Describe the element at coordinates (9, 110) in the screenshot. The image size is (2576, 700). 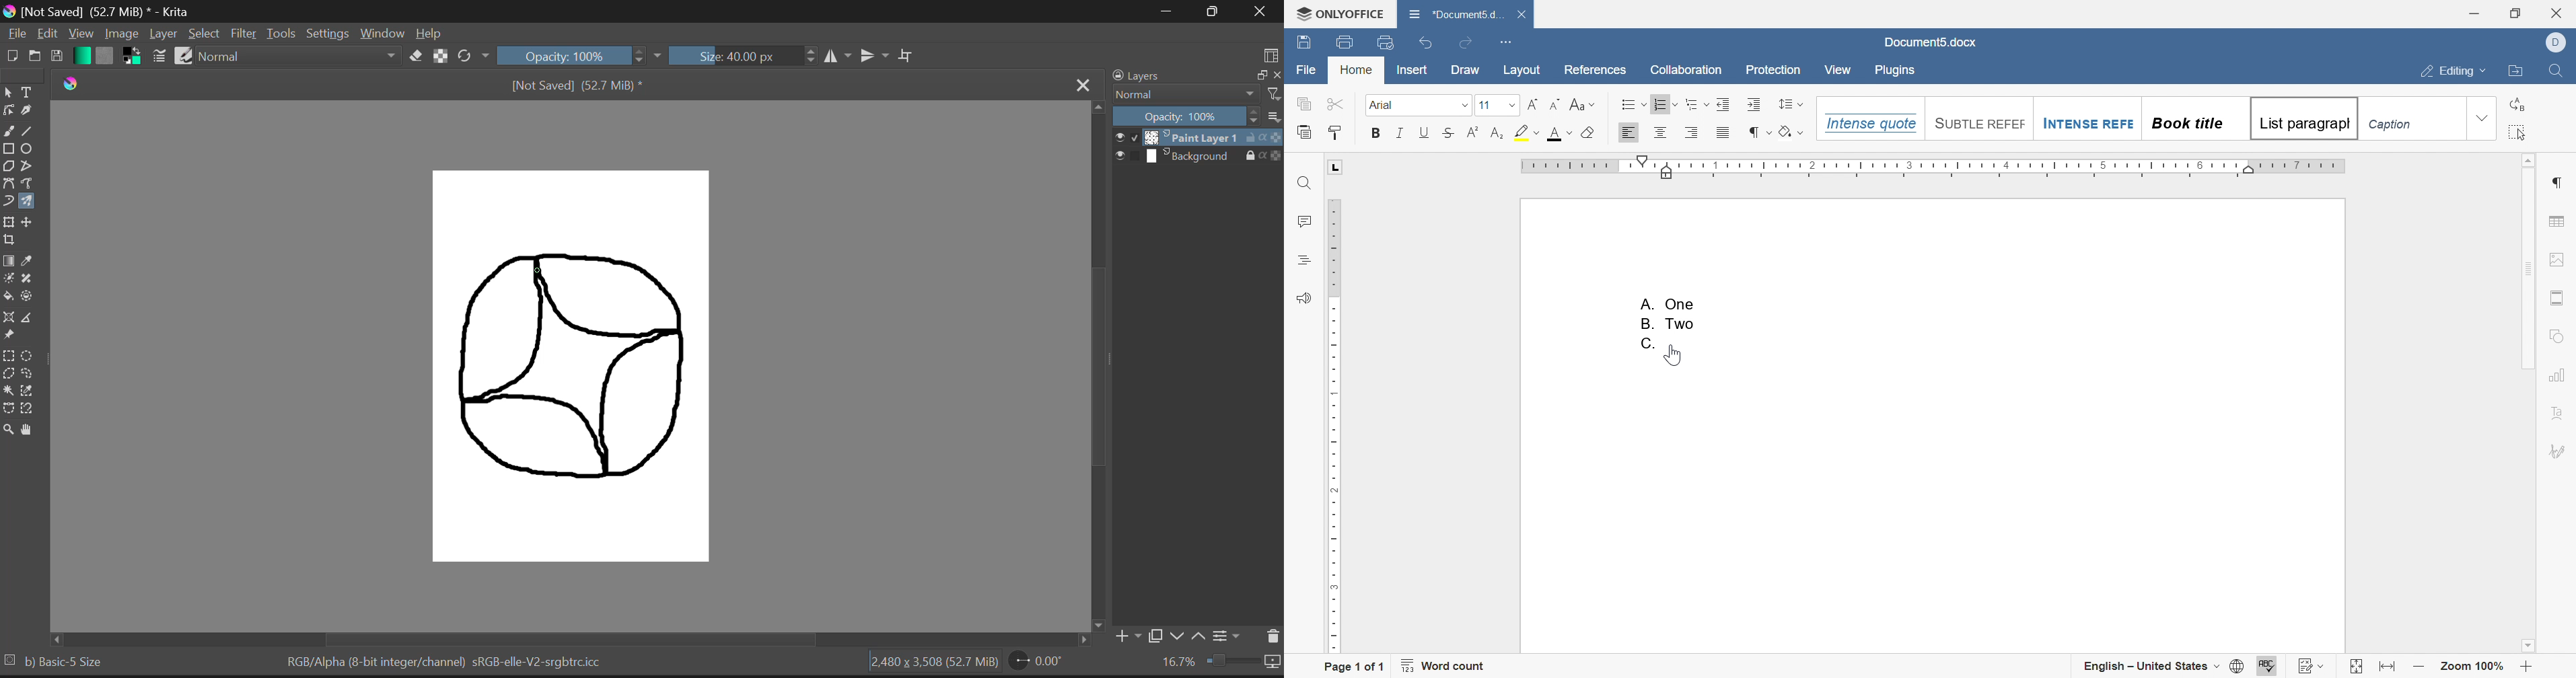
I see `Edit Shapes` at that location.